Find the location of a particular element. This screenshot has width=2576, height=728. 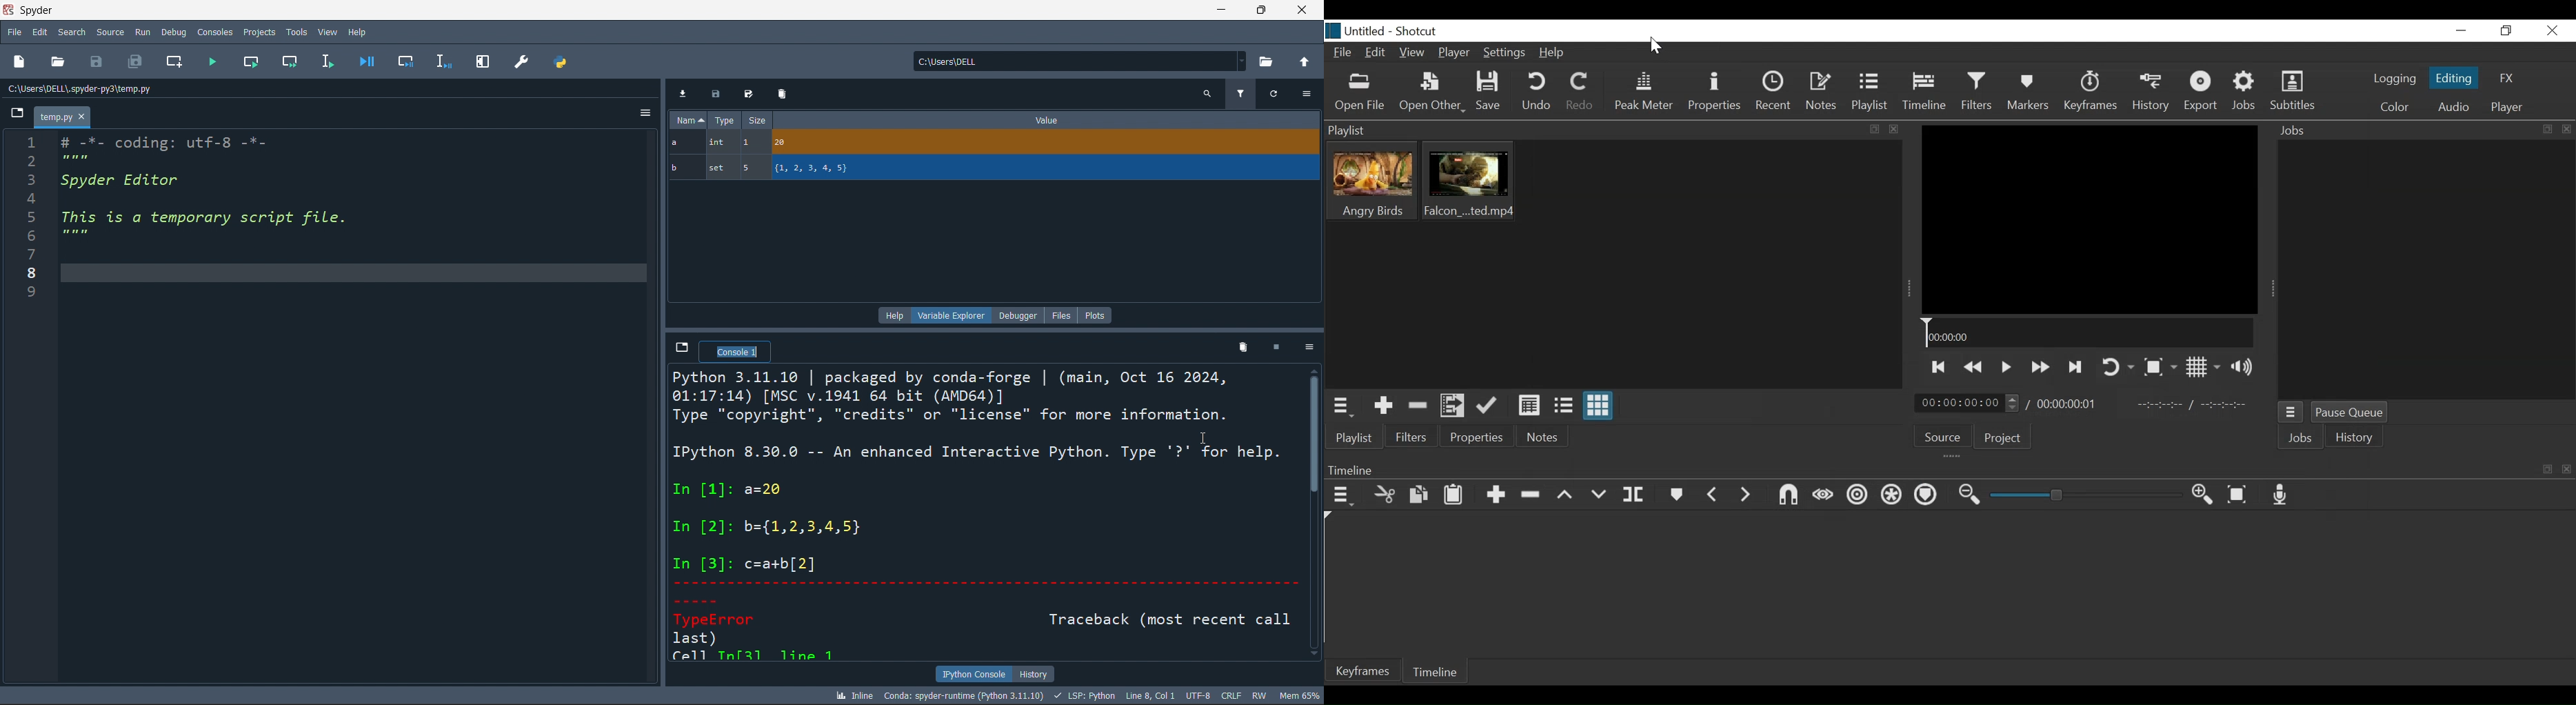

python path manager is located at coordinates (563, 61).